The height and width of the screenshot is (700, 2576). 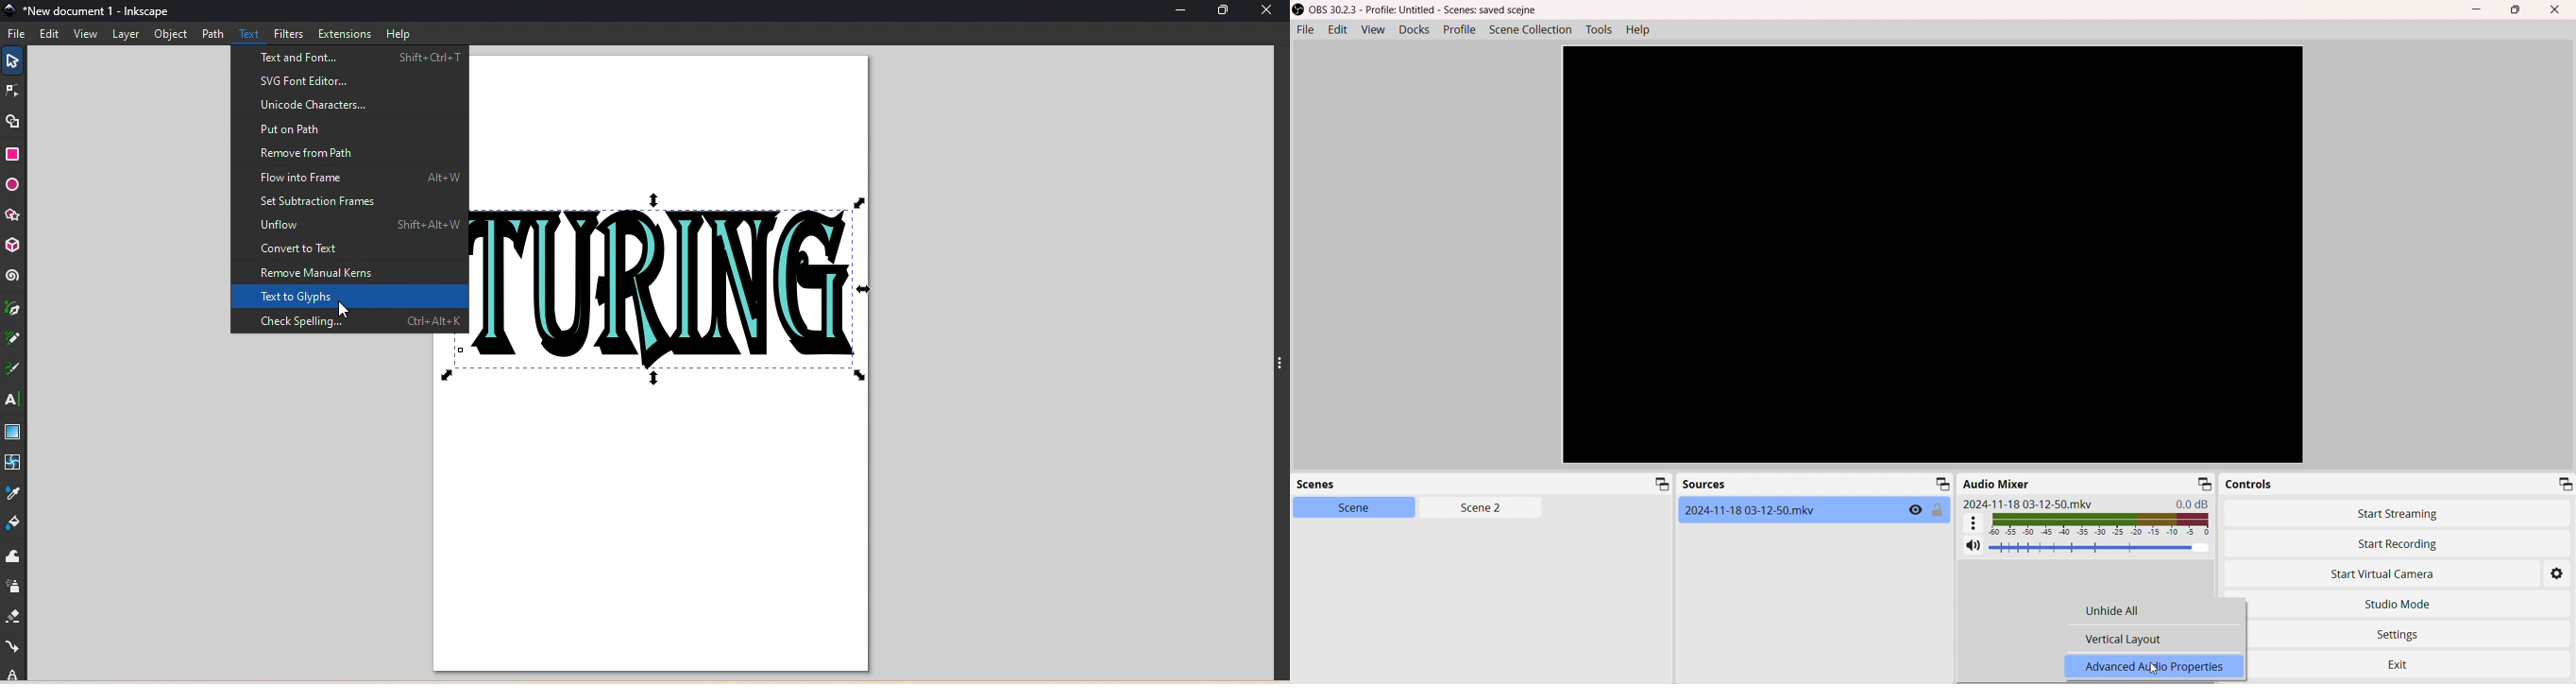 What do you see at coordinates (1939, 510) in the screenshot?
I see `Toggle Lock` at bounding box center [1939, 510].